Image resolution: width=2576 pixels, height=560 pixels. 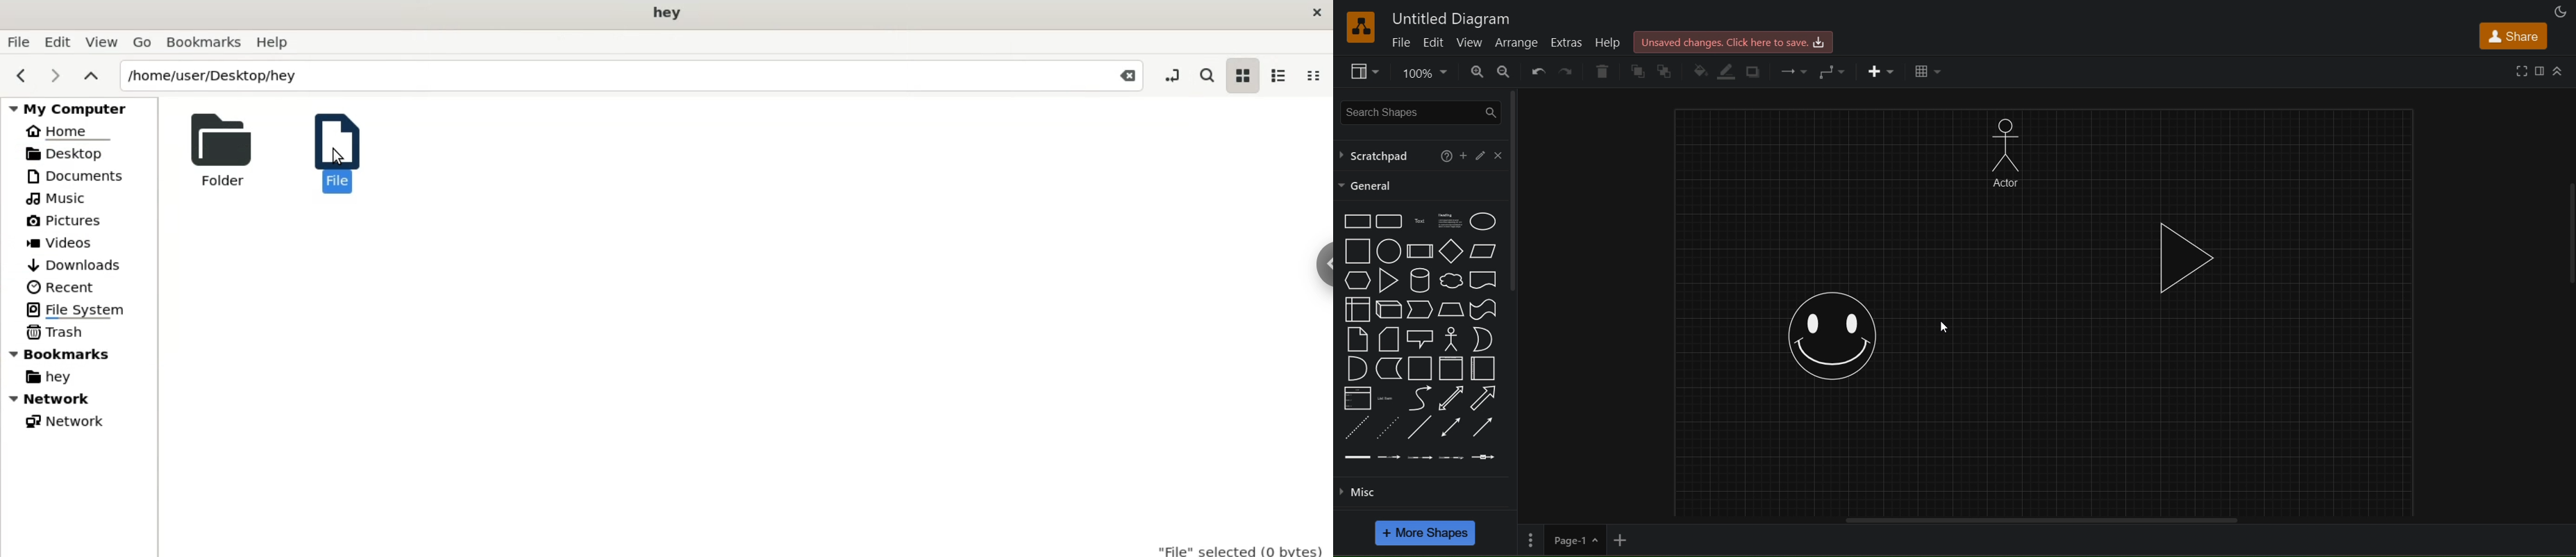 What do you see at coordinates (1355, 398) in the screenshot?
I see `list` at bounding box center [1355, 398].